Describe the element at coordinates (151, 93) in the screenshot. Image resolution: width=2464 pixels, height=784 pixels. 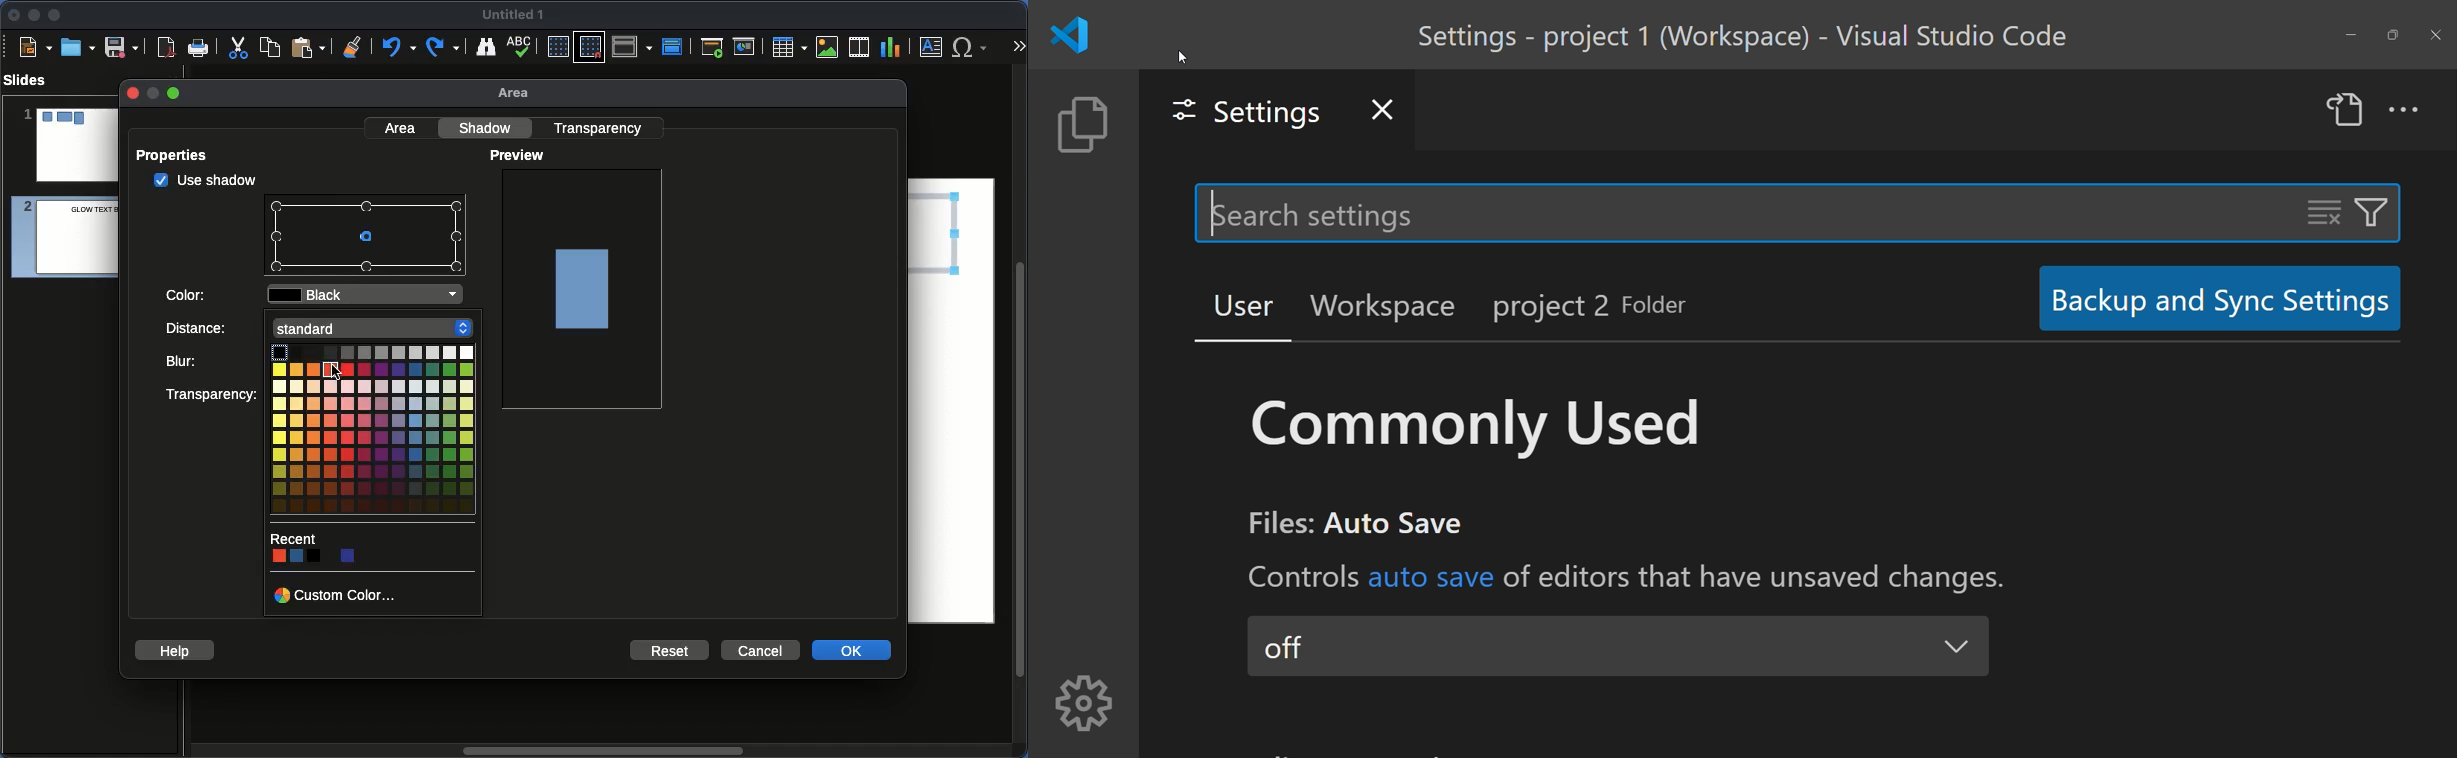
I see `minimize` at that location.